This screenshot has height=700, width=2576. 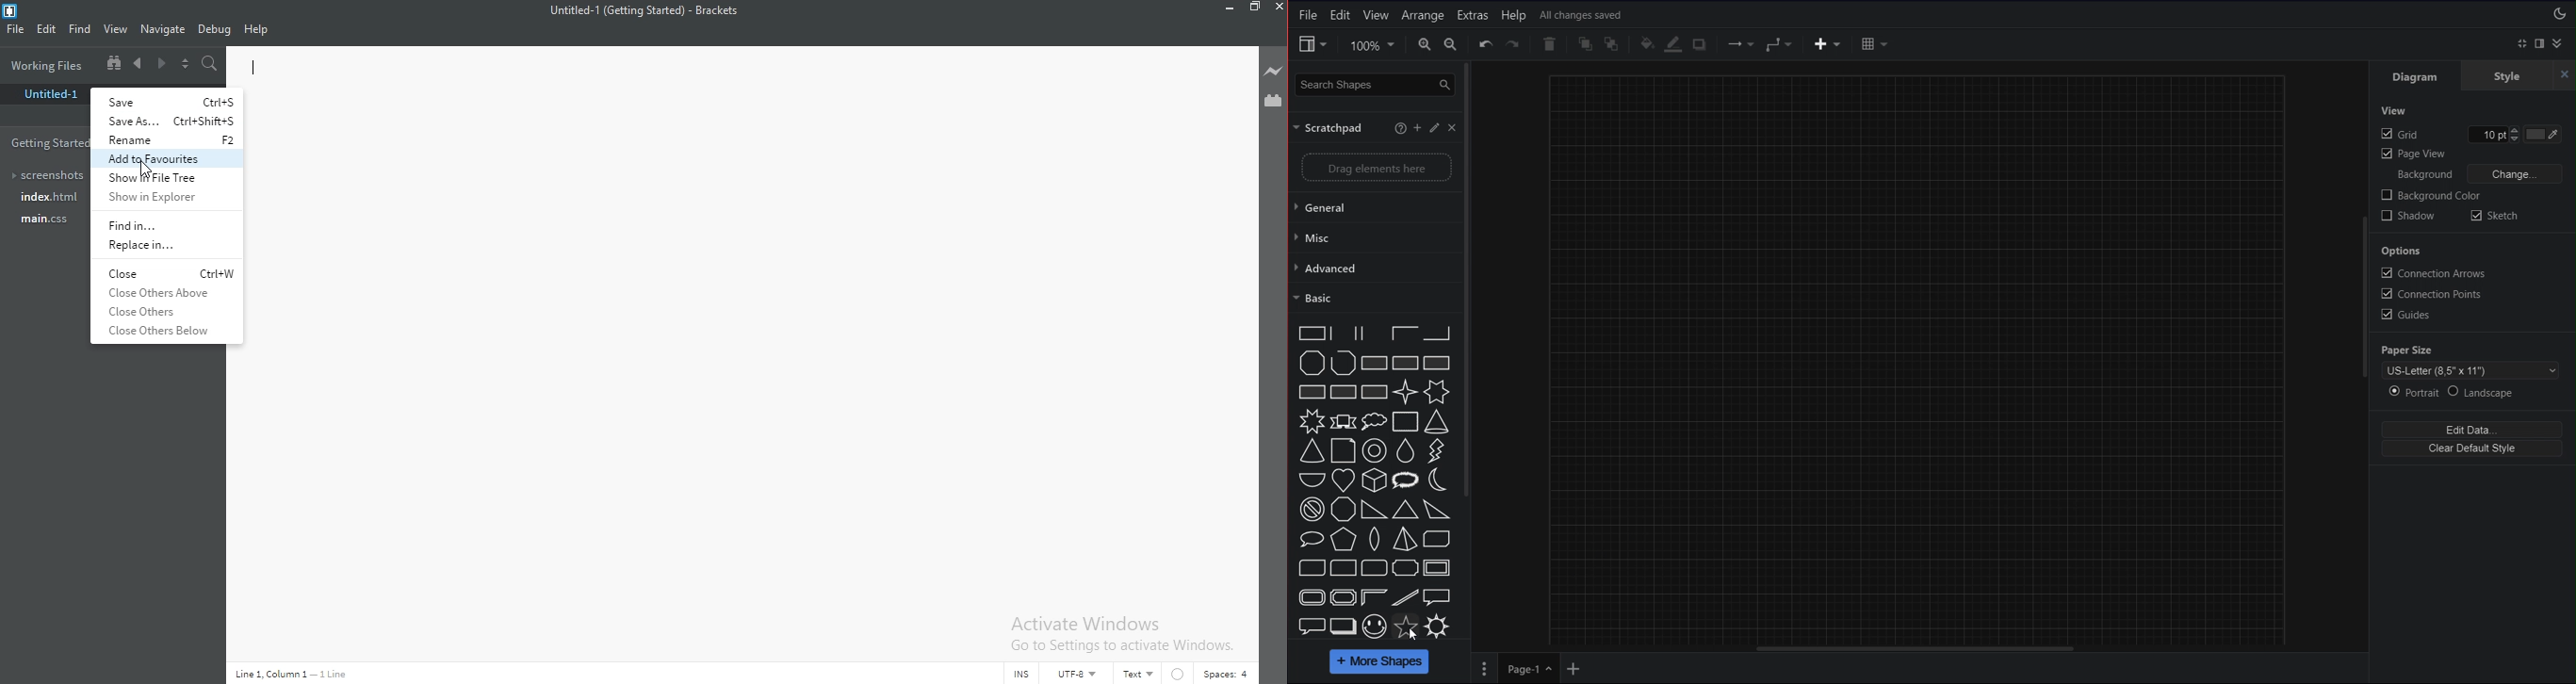 What do you see at coordinates (1376, 15) in the screenshot?
I see `View` at bounding box center [1376, 15].